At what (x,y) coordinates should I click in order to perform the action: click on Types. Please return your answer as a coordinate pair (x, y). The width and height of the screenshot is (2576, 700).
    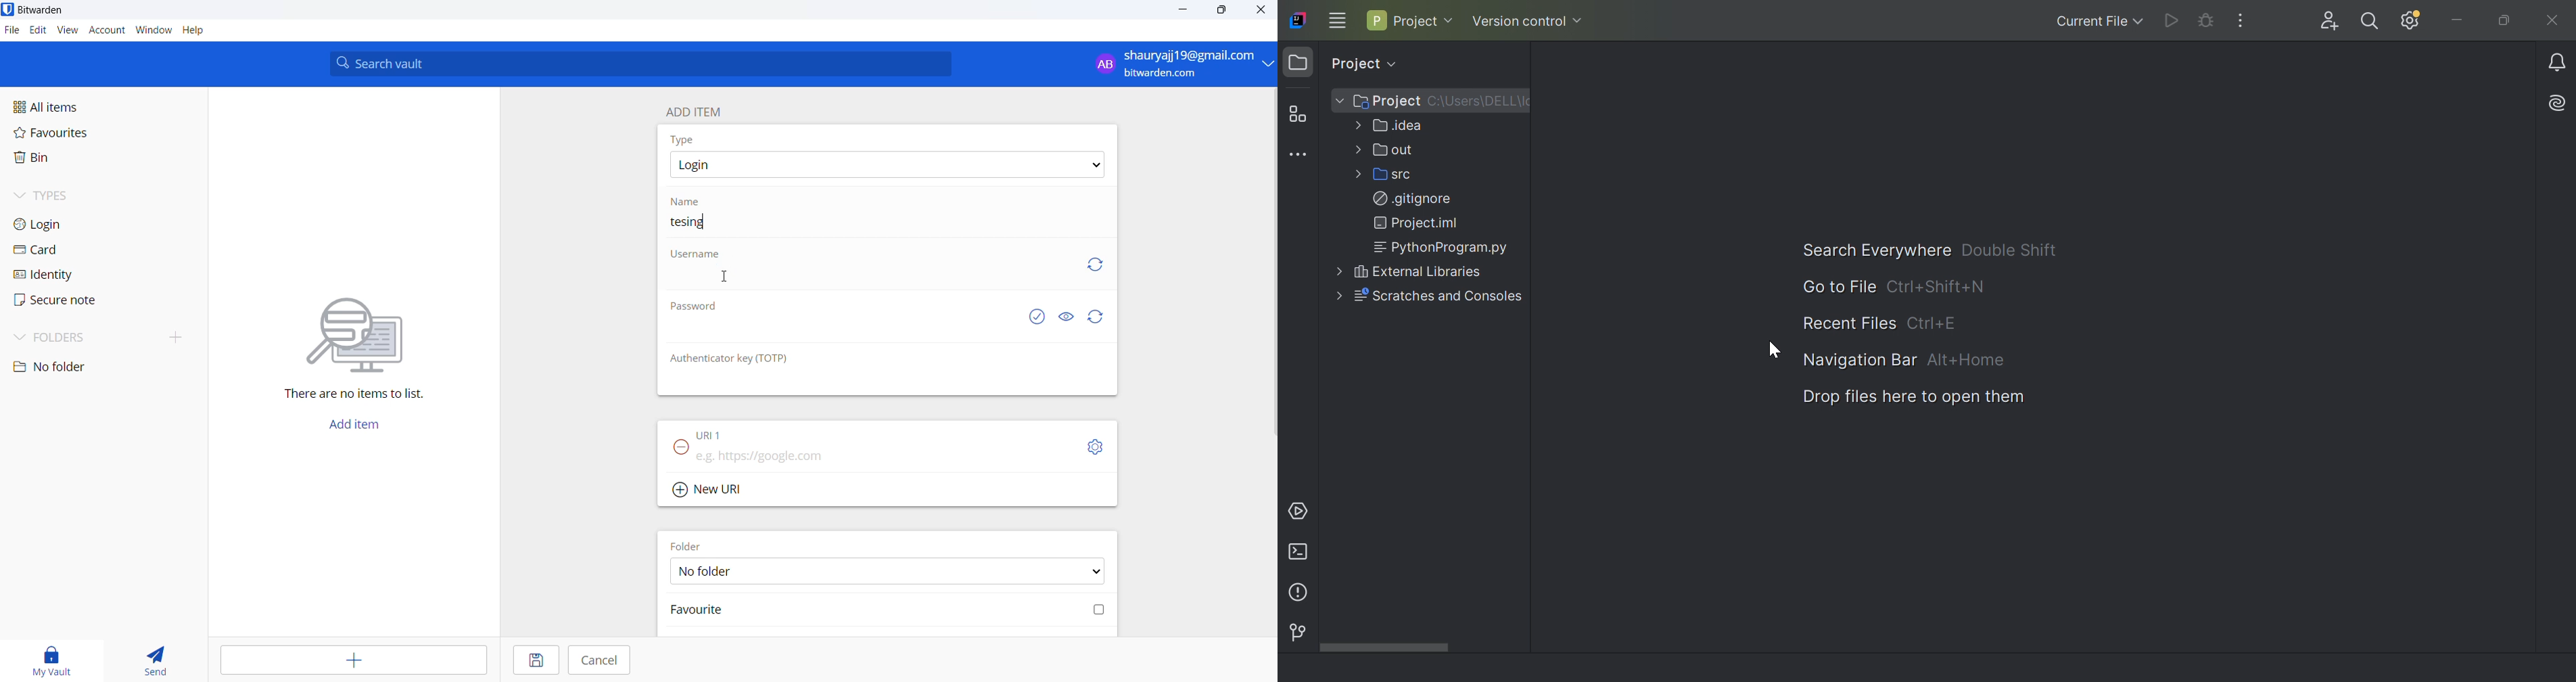
    Looking at the image, I should click on (64, 194).